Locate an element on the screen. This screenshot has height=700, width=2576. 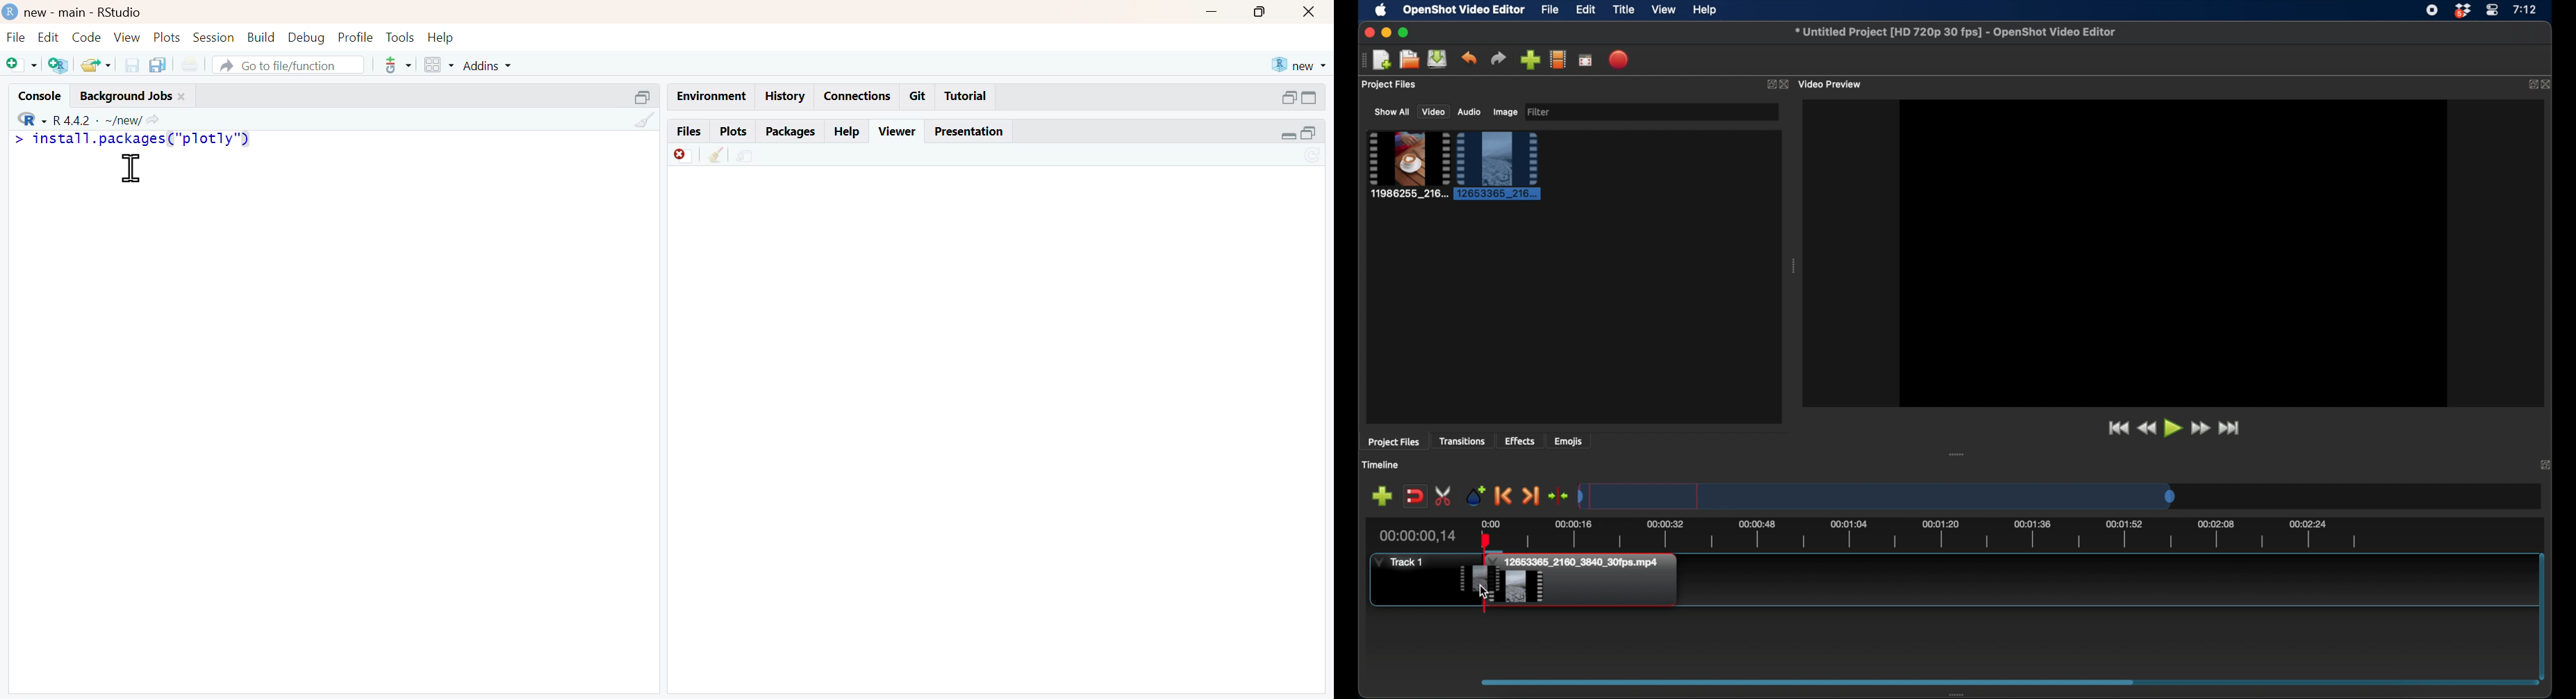
rewind is located at coordinates (2148, 429).